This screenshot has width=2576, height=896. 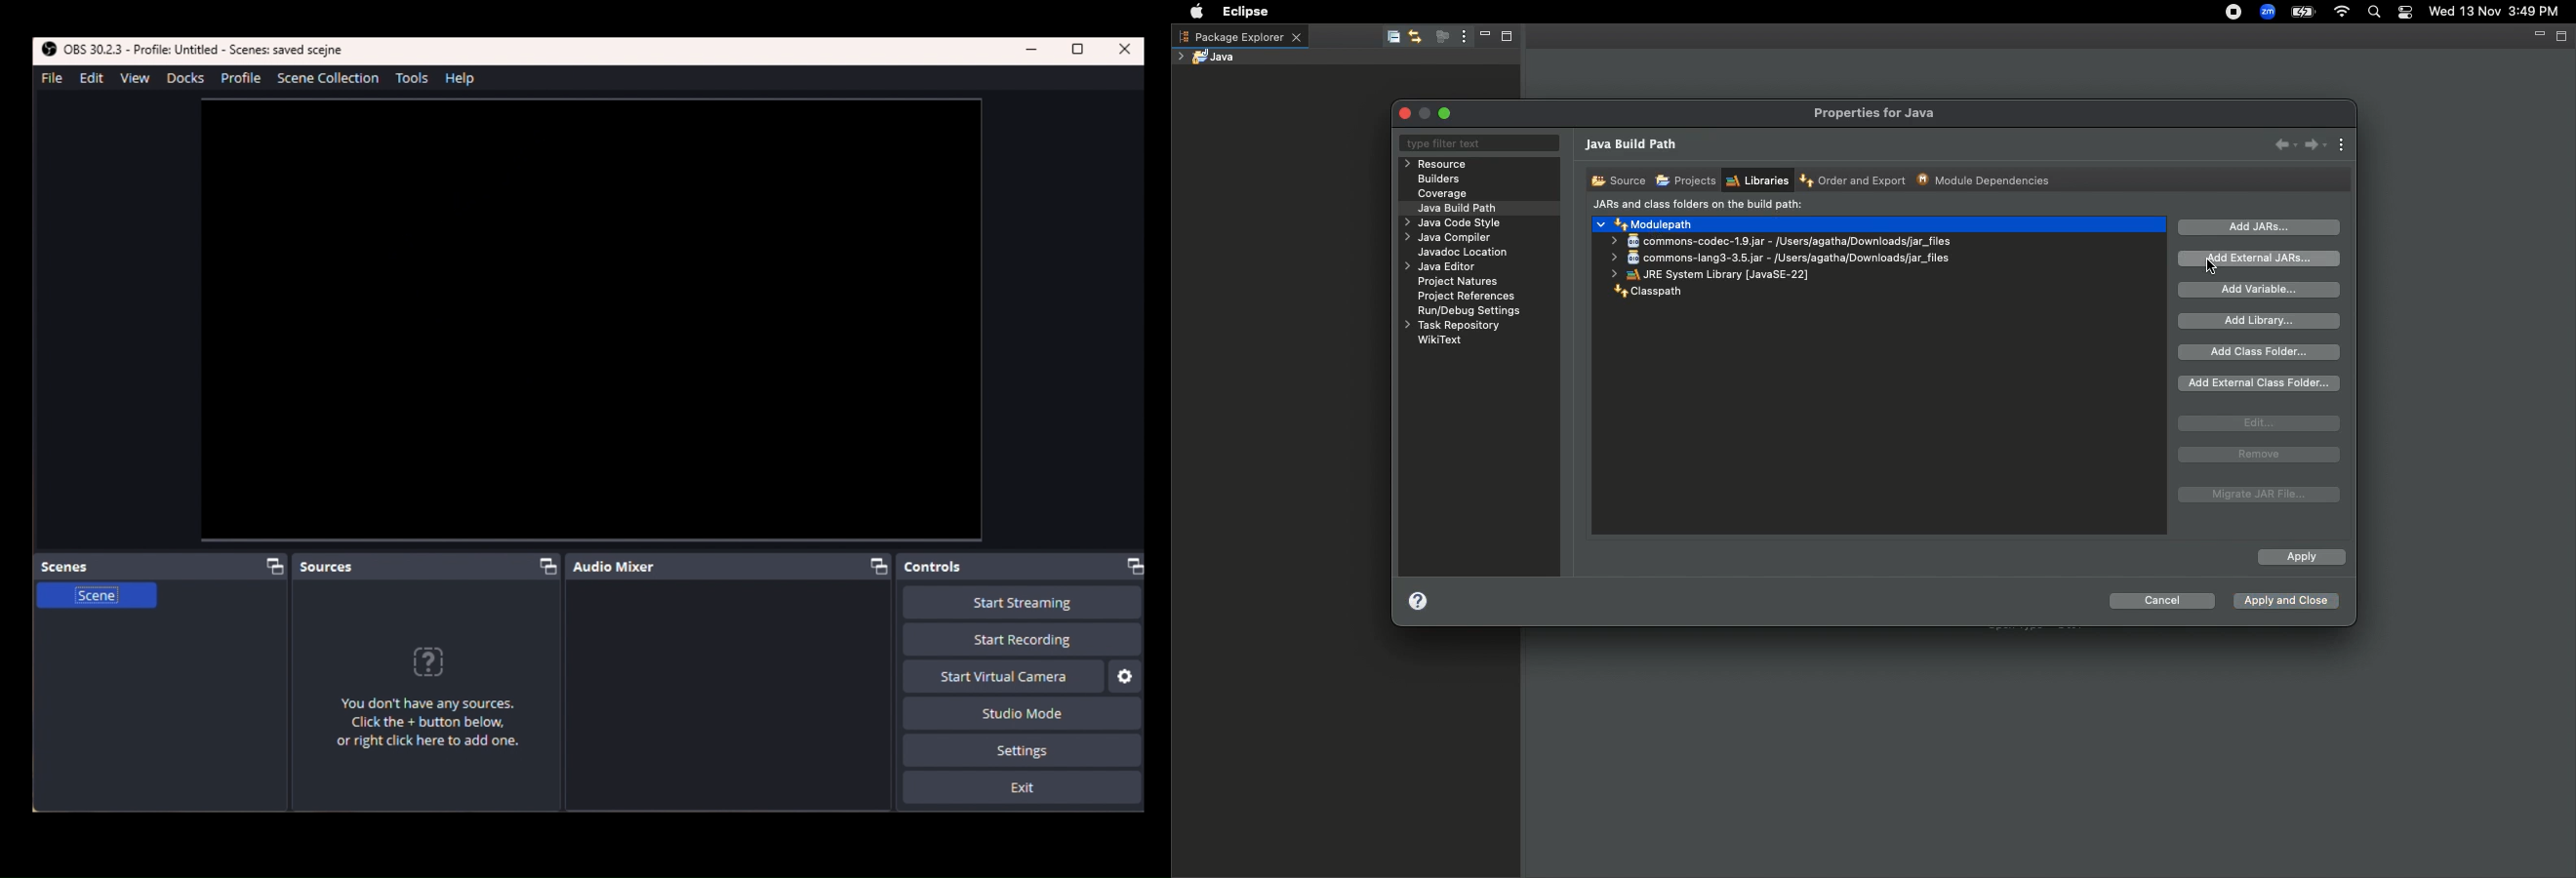 I want to click on Wed 13 Nov 3:49 PM, so click(x=2495, y=10).